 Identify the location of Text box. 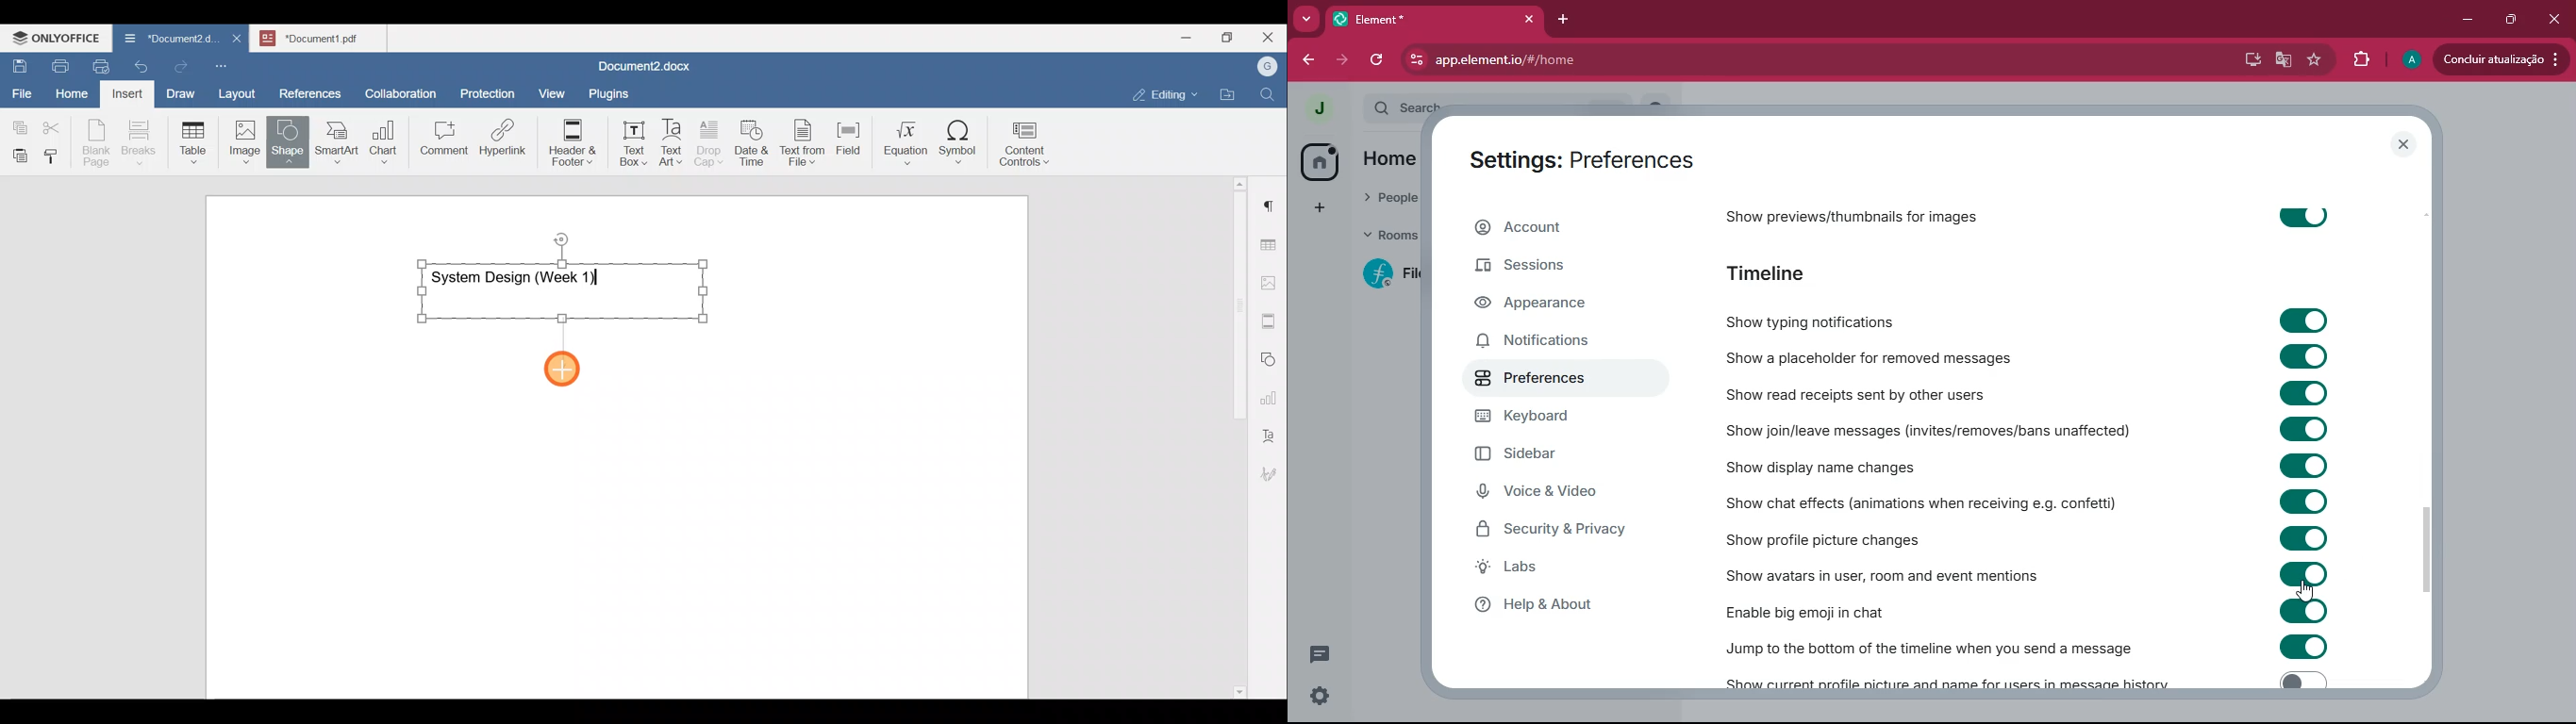
(624, 143).